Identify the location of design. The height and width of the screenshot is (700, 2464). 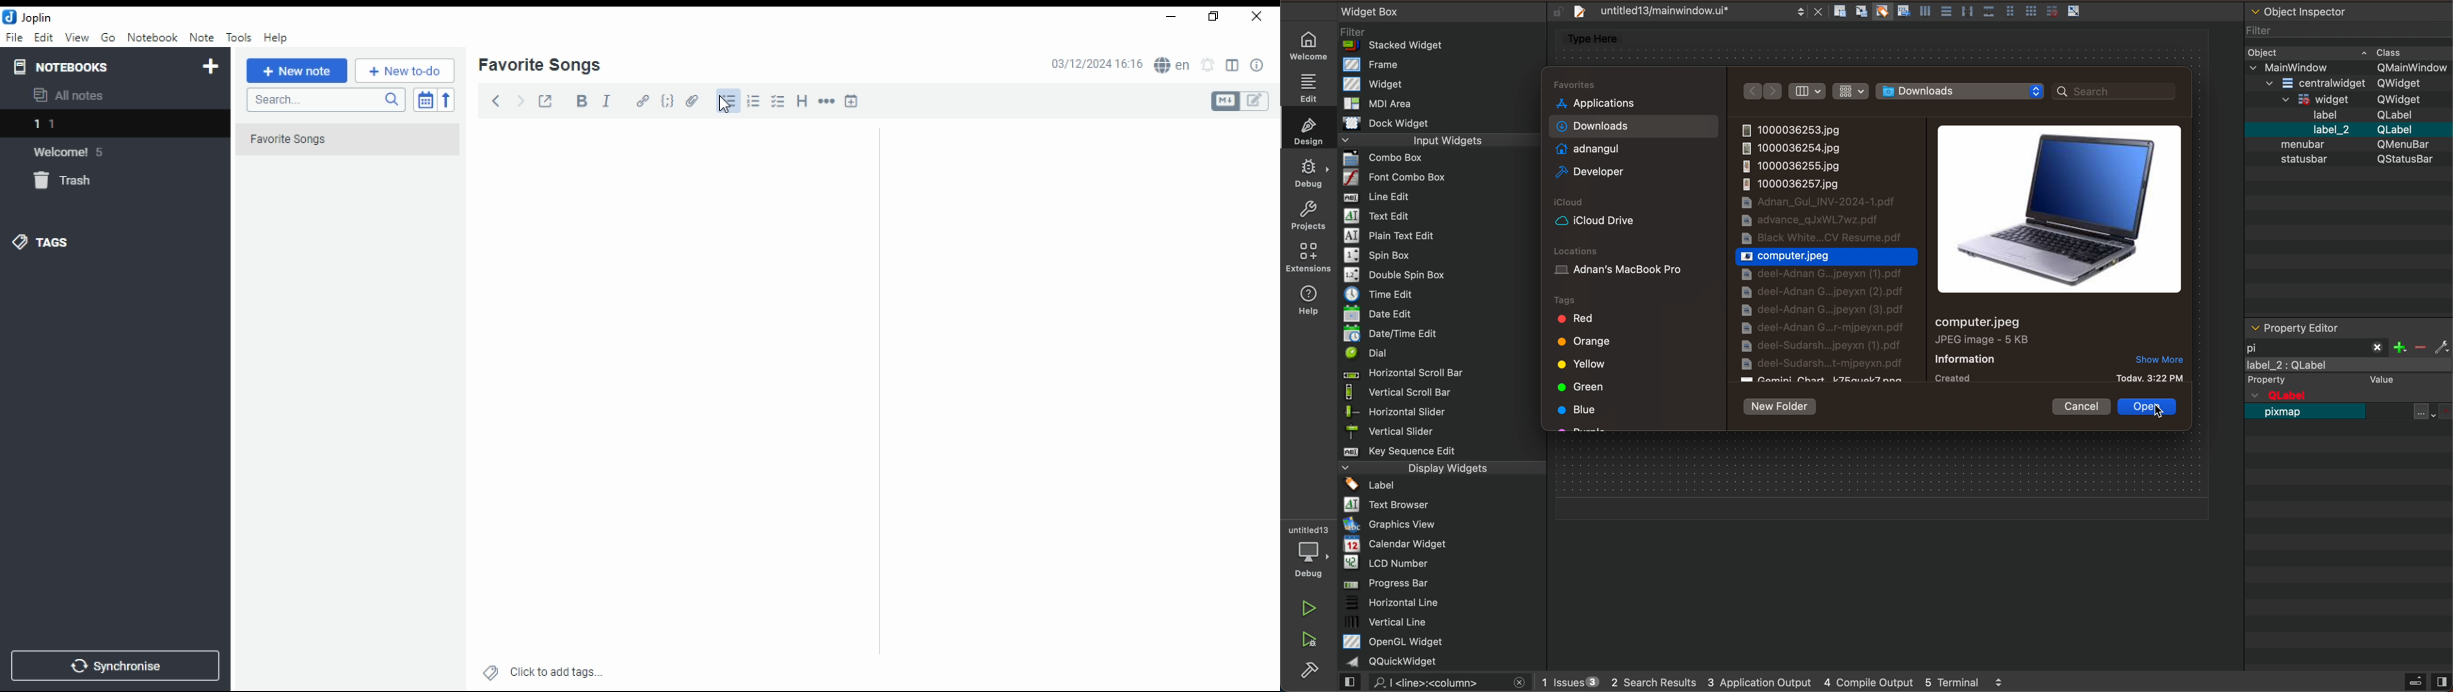
(1307, 128).